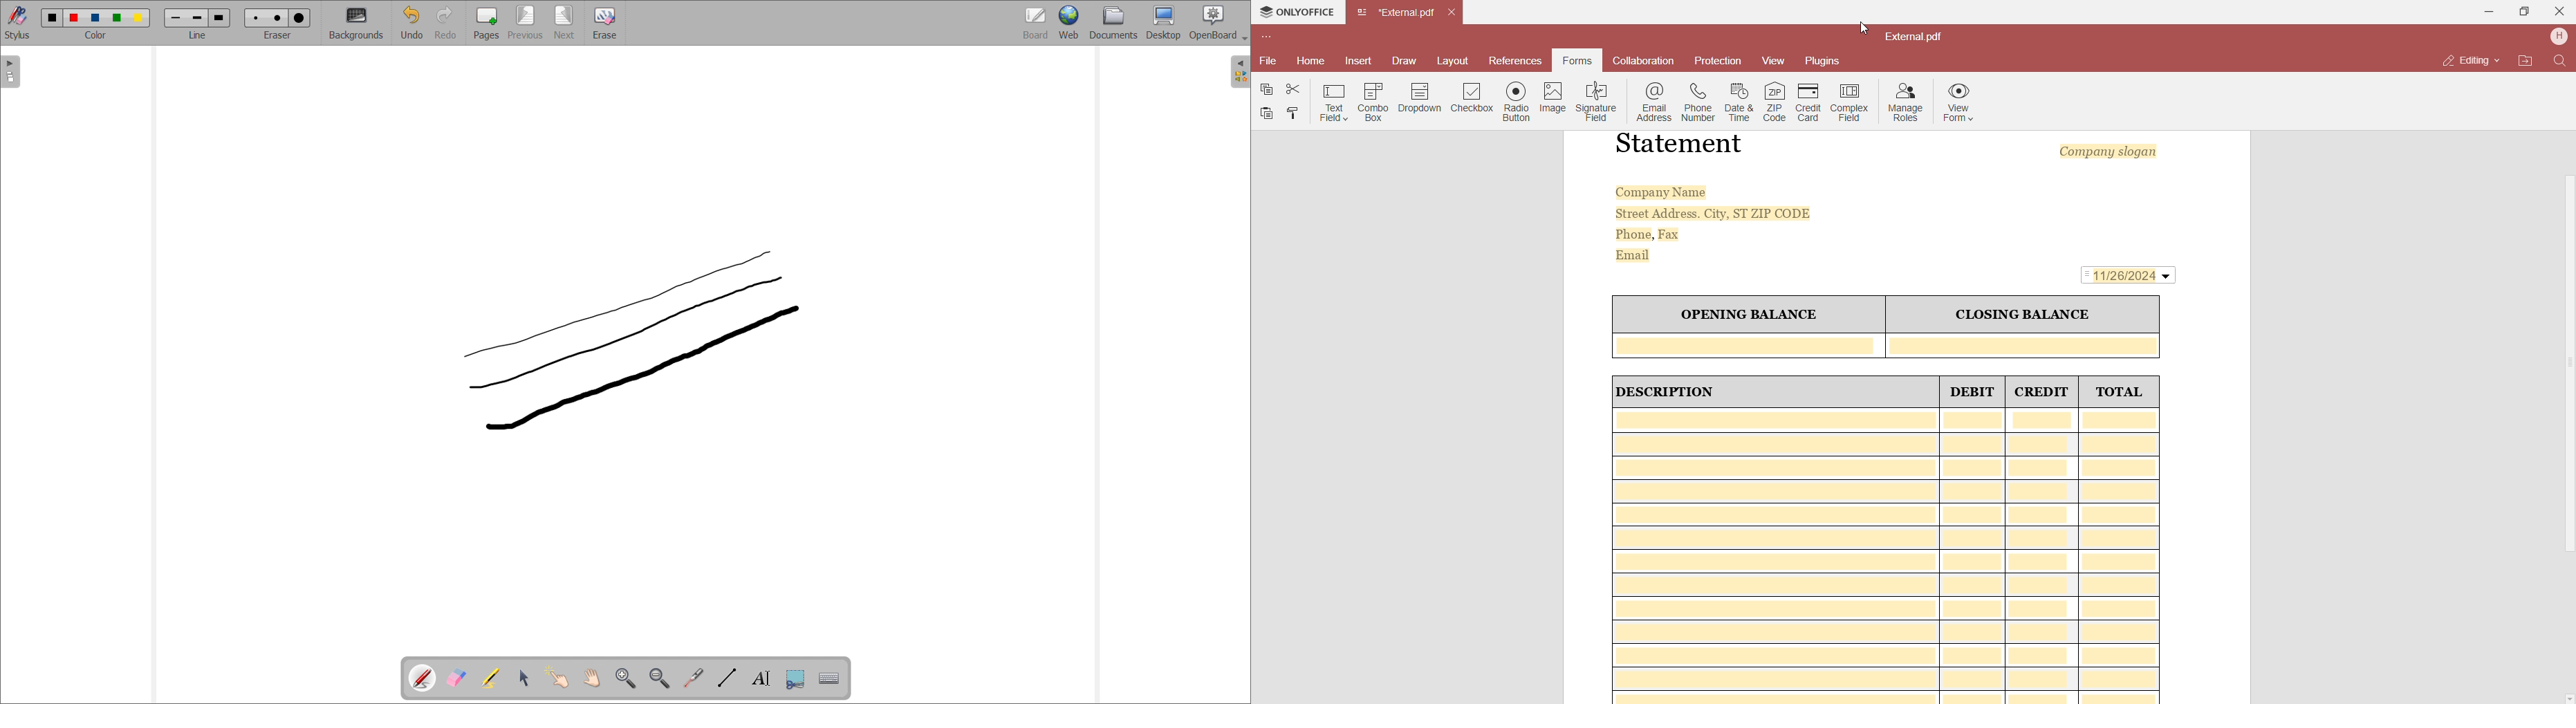 The width and height of the screenshot is (2576, 728). Describe the element at coordinates (592, 677) in the screenshot. I see `scroll page` at that location.